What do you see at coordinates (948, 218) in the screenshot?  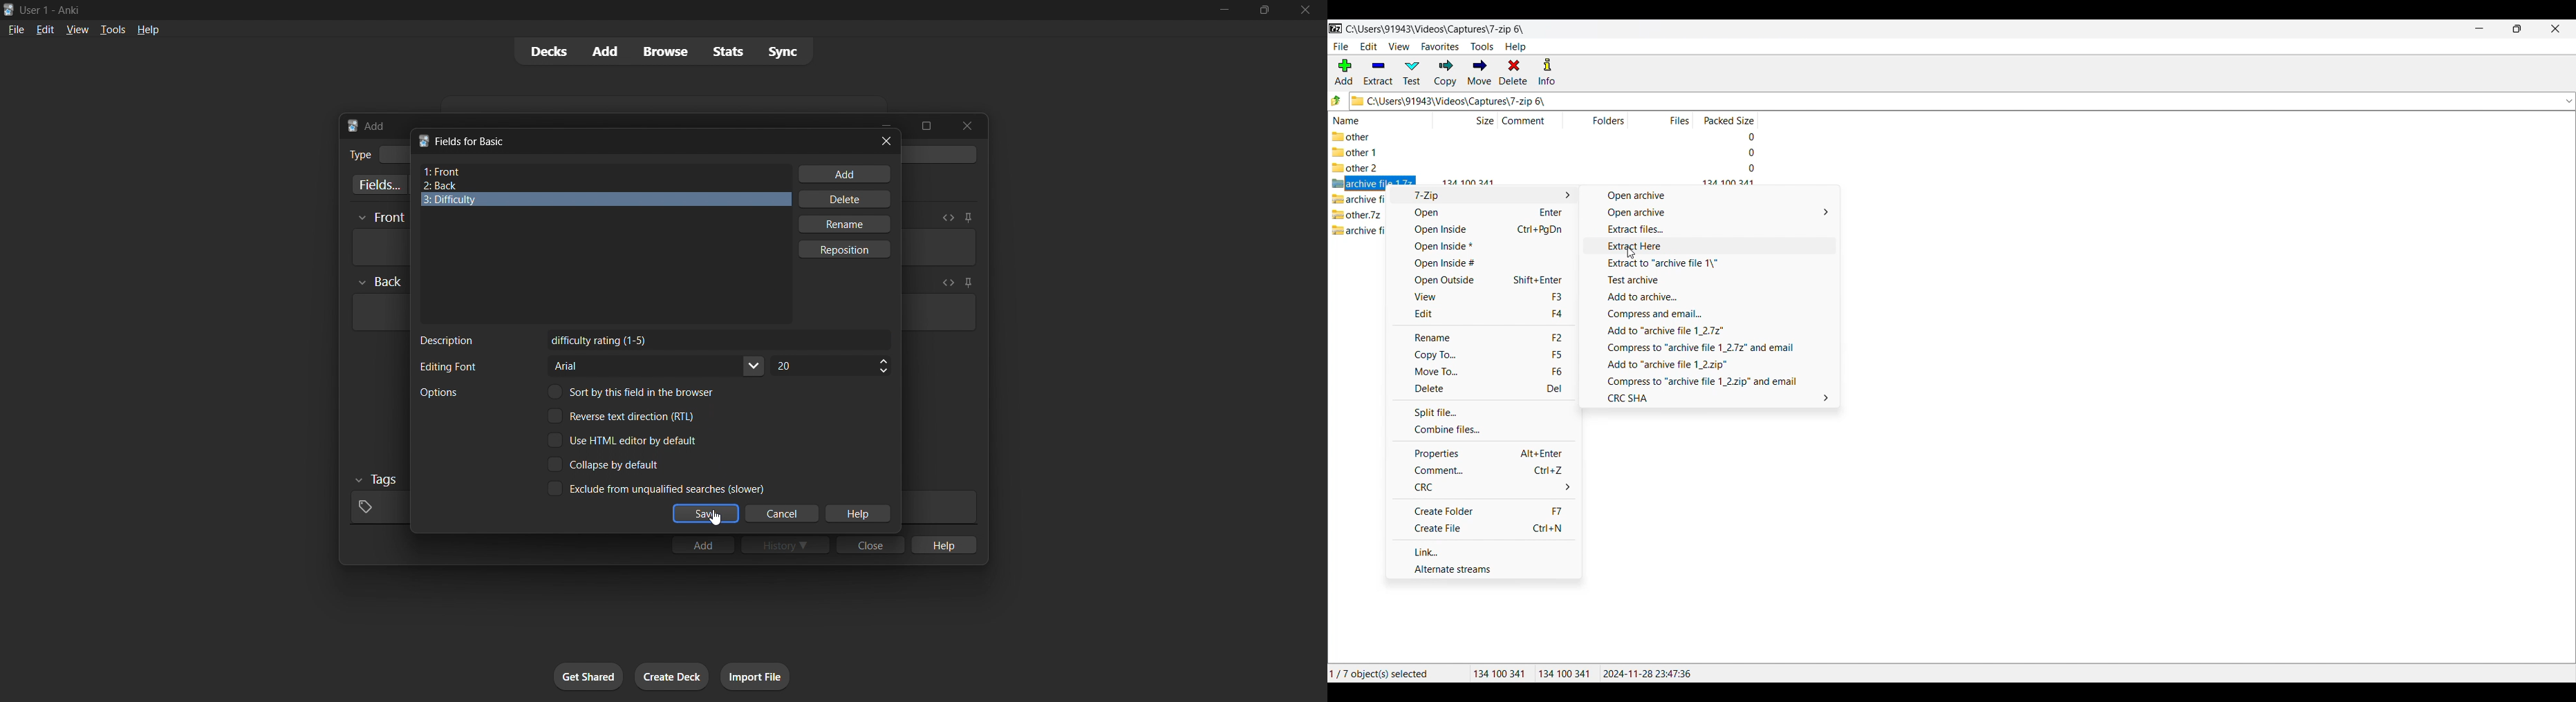 I see `Toggle HTML editor` at bounding box center [948, 218].